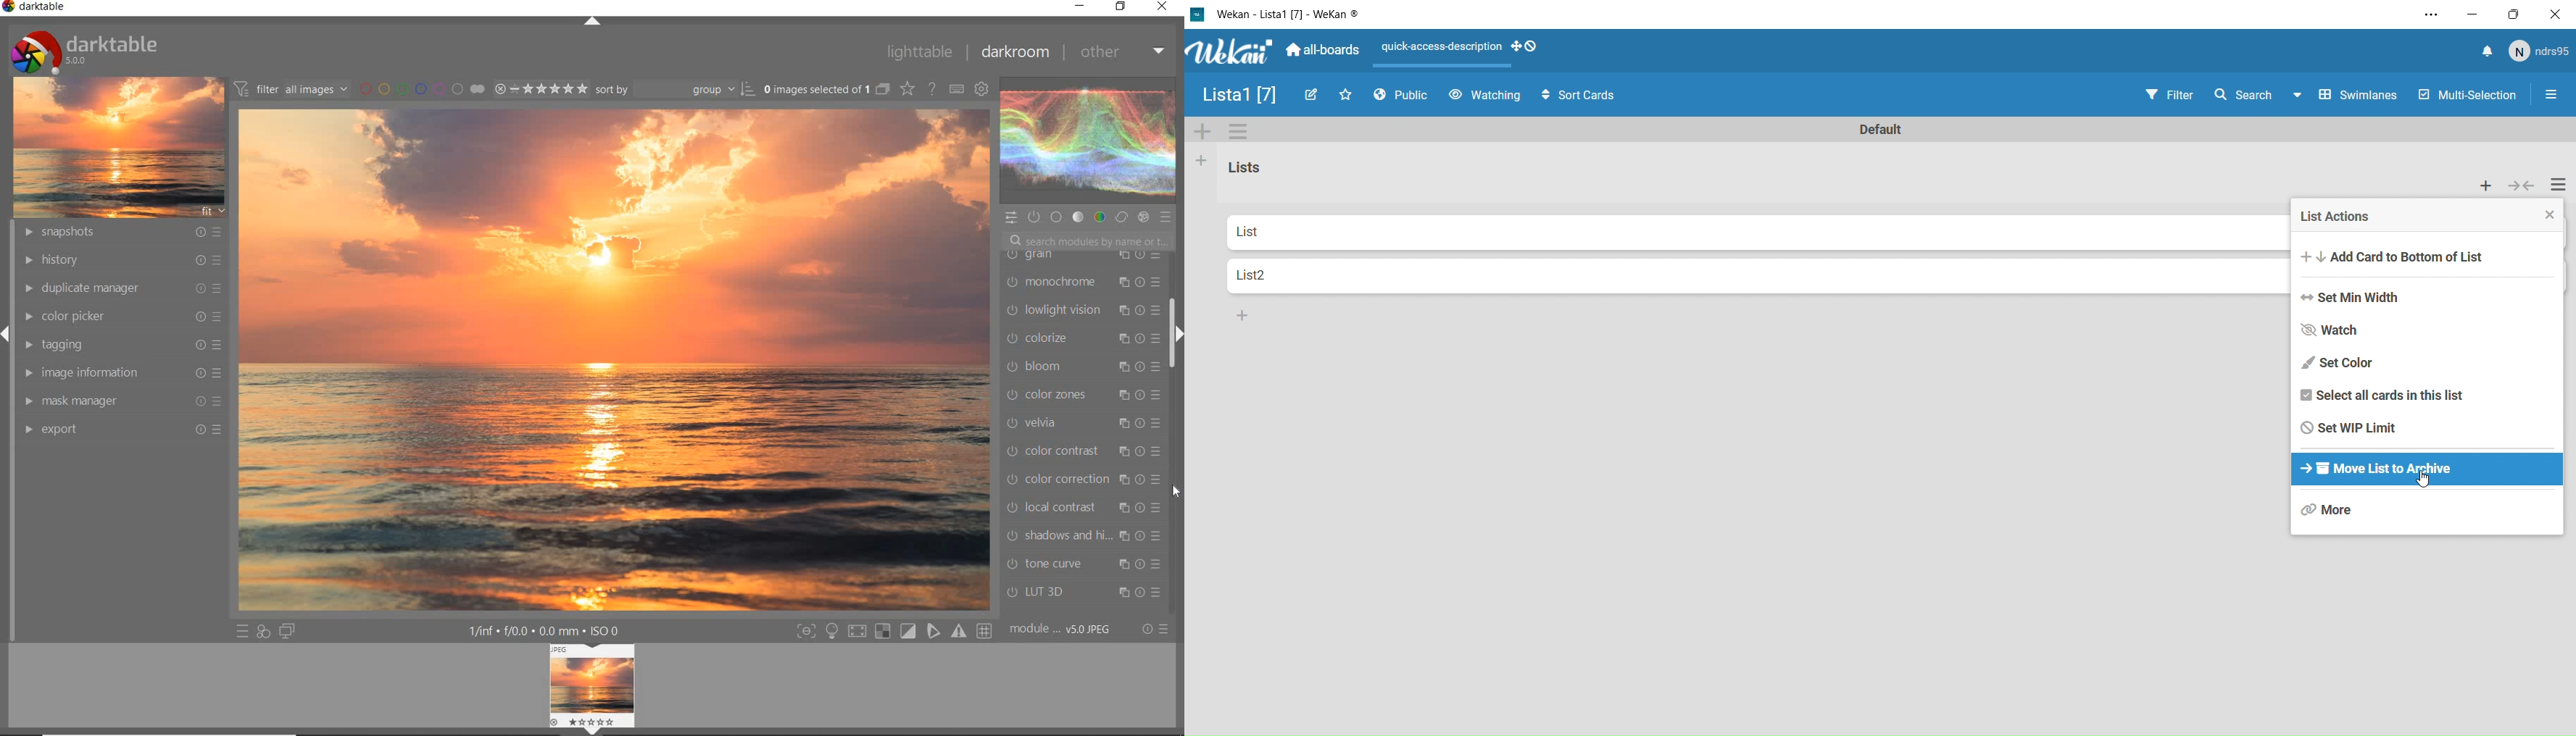 This screenshot has height=756, width=2576. I want to click on WAVE FORM, so click(1087, 142).